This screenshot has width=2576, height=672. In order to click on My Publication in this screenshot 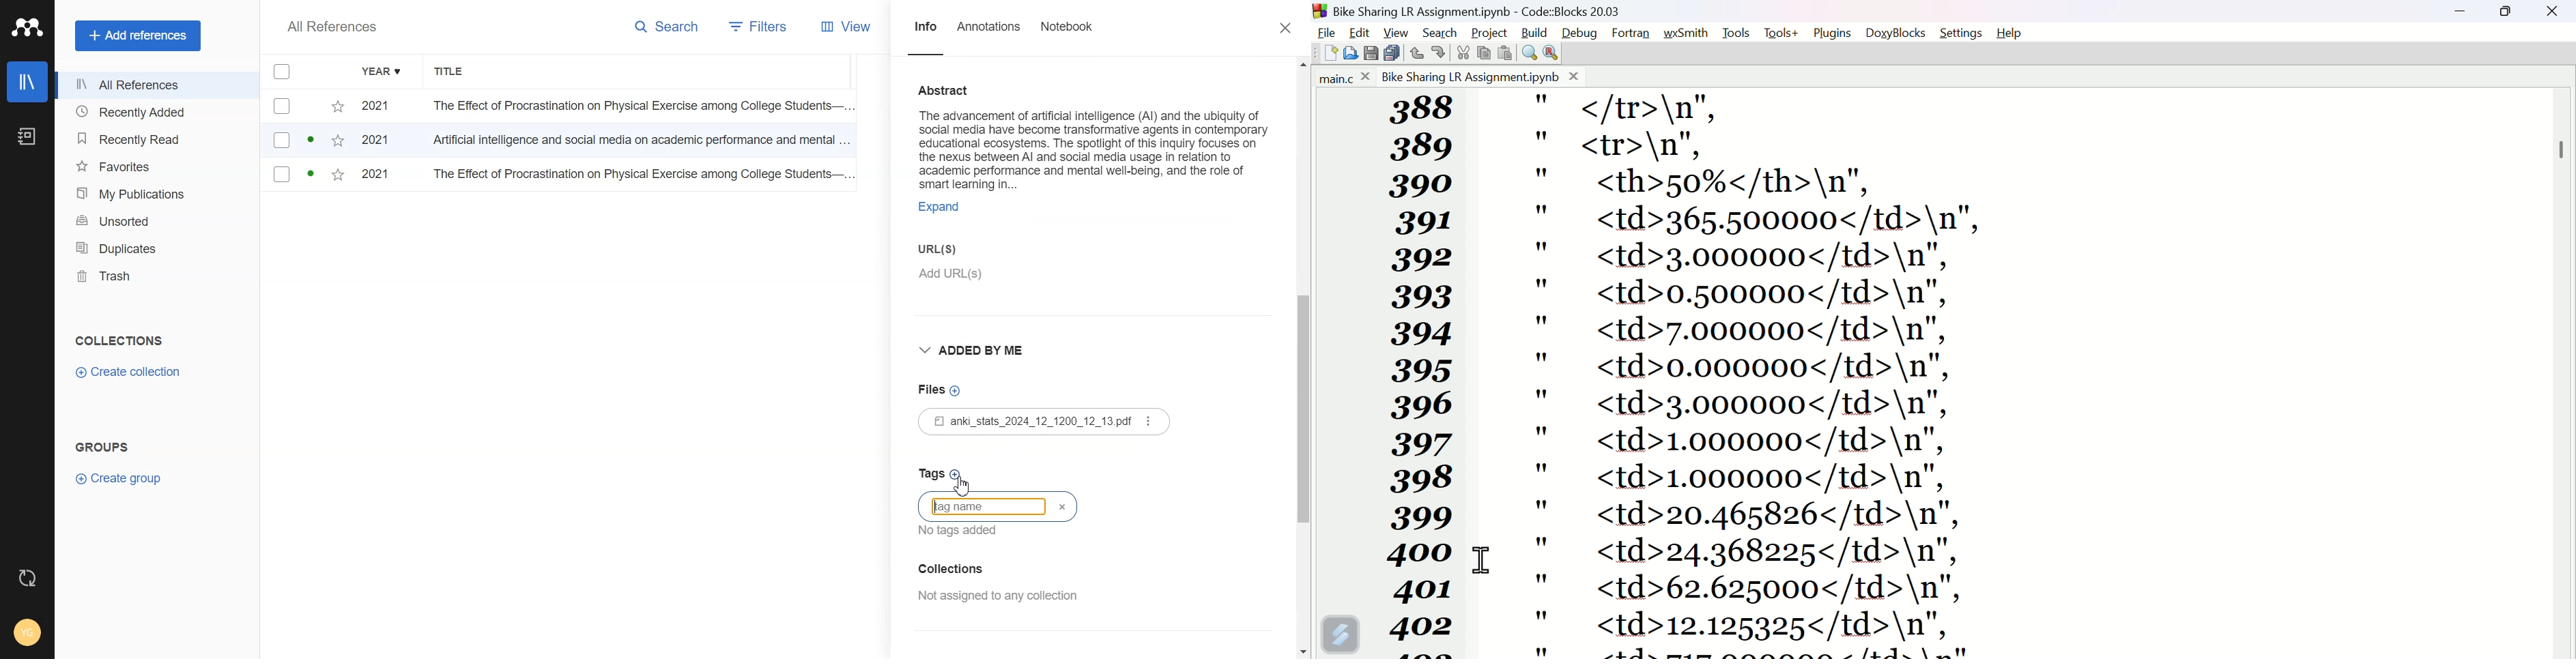, I will do `click(156, 193)`.